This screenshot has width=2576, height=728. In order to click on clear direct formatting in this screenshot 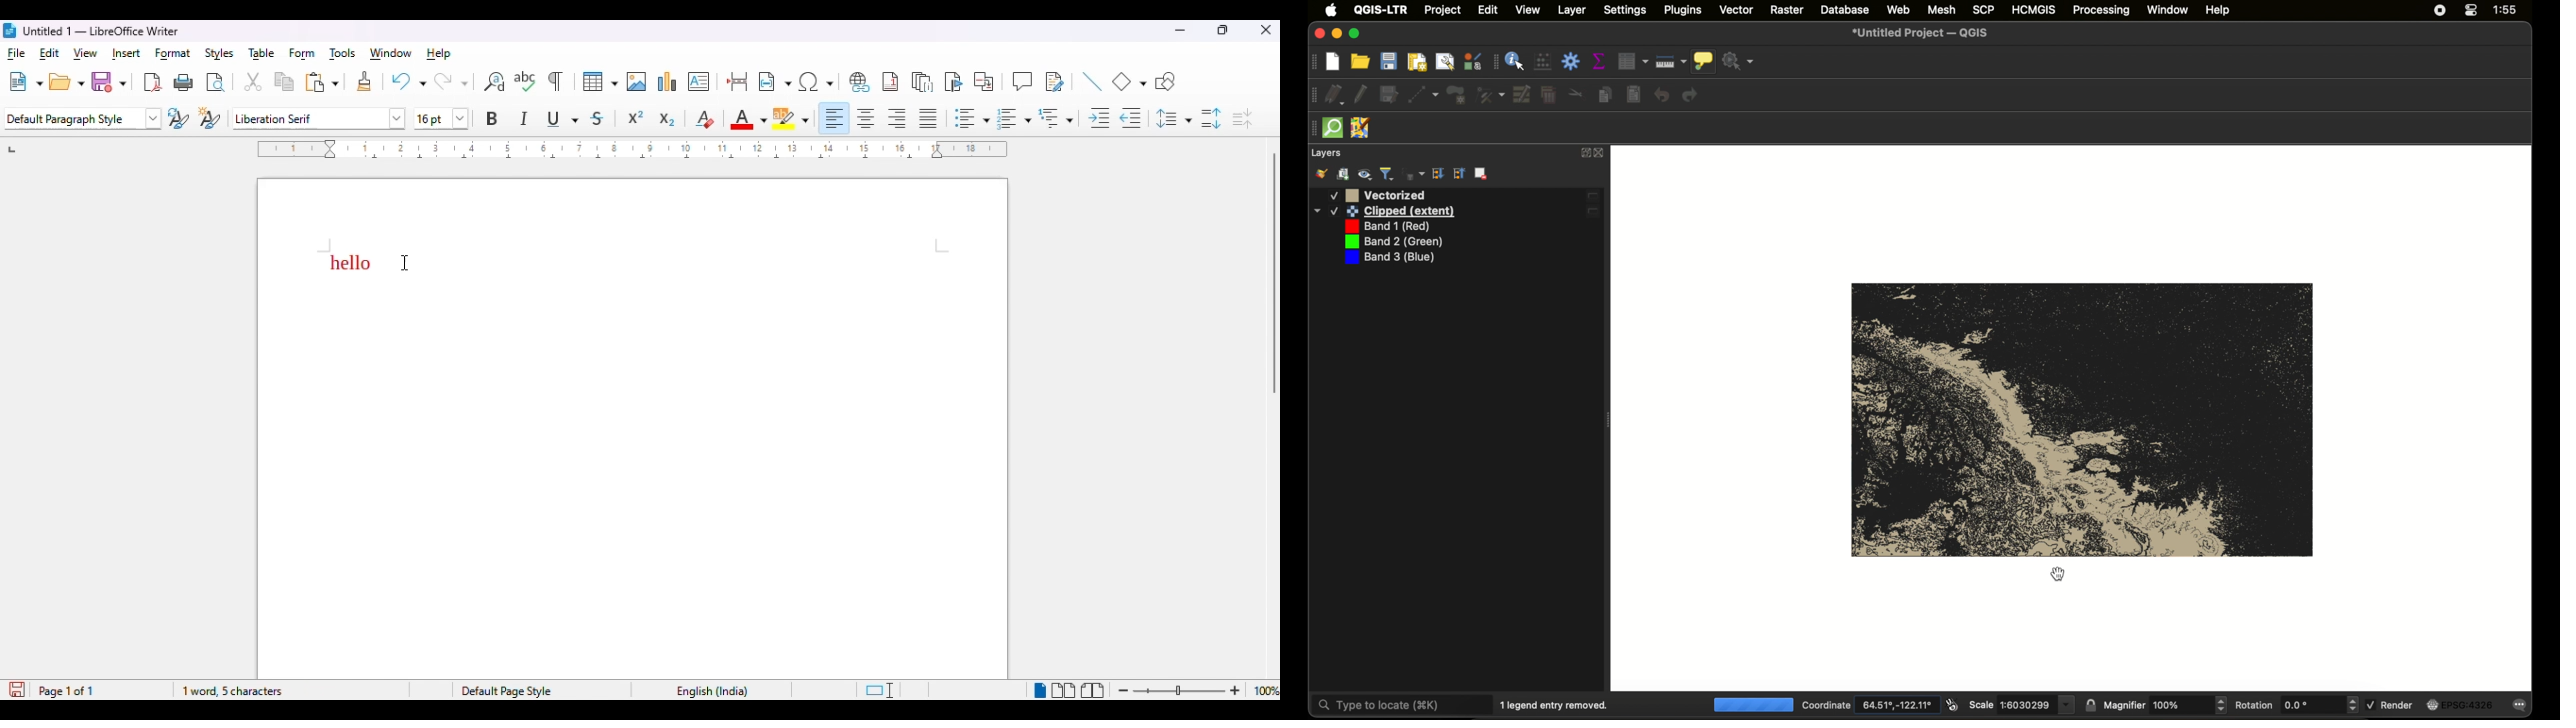, I will do `click(704, 119)`.